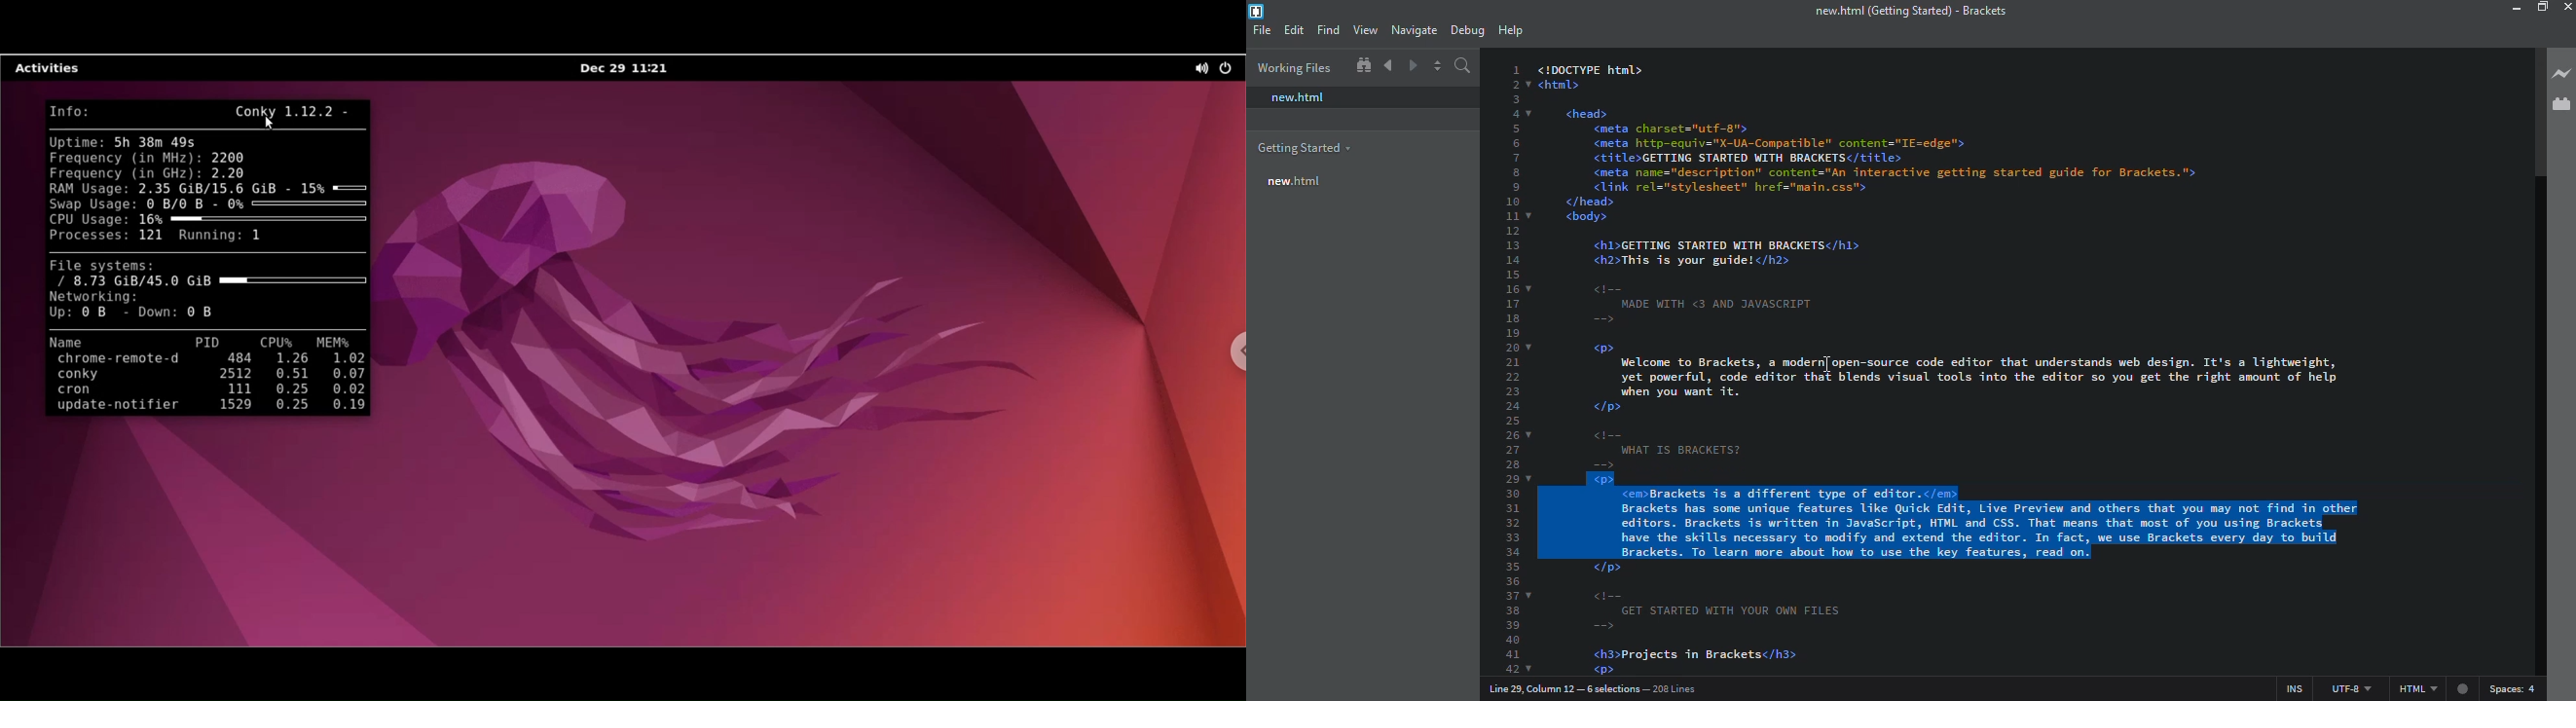 The width and height of the screenshot is (2576, 728). What do you see at coordinates (1748, 628) in the screenshot?
I see `code` at bounding box center [1748, 628].